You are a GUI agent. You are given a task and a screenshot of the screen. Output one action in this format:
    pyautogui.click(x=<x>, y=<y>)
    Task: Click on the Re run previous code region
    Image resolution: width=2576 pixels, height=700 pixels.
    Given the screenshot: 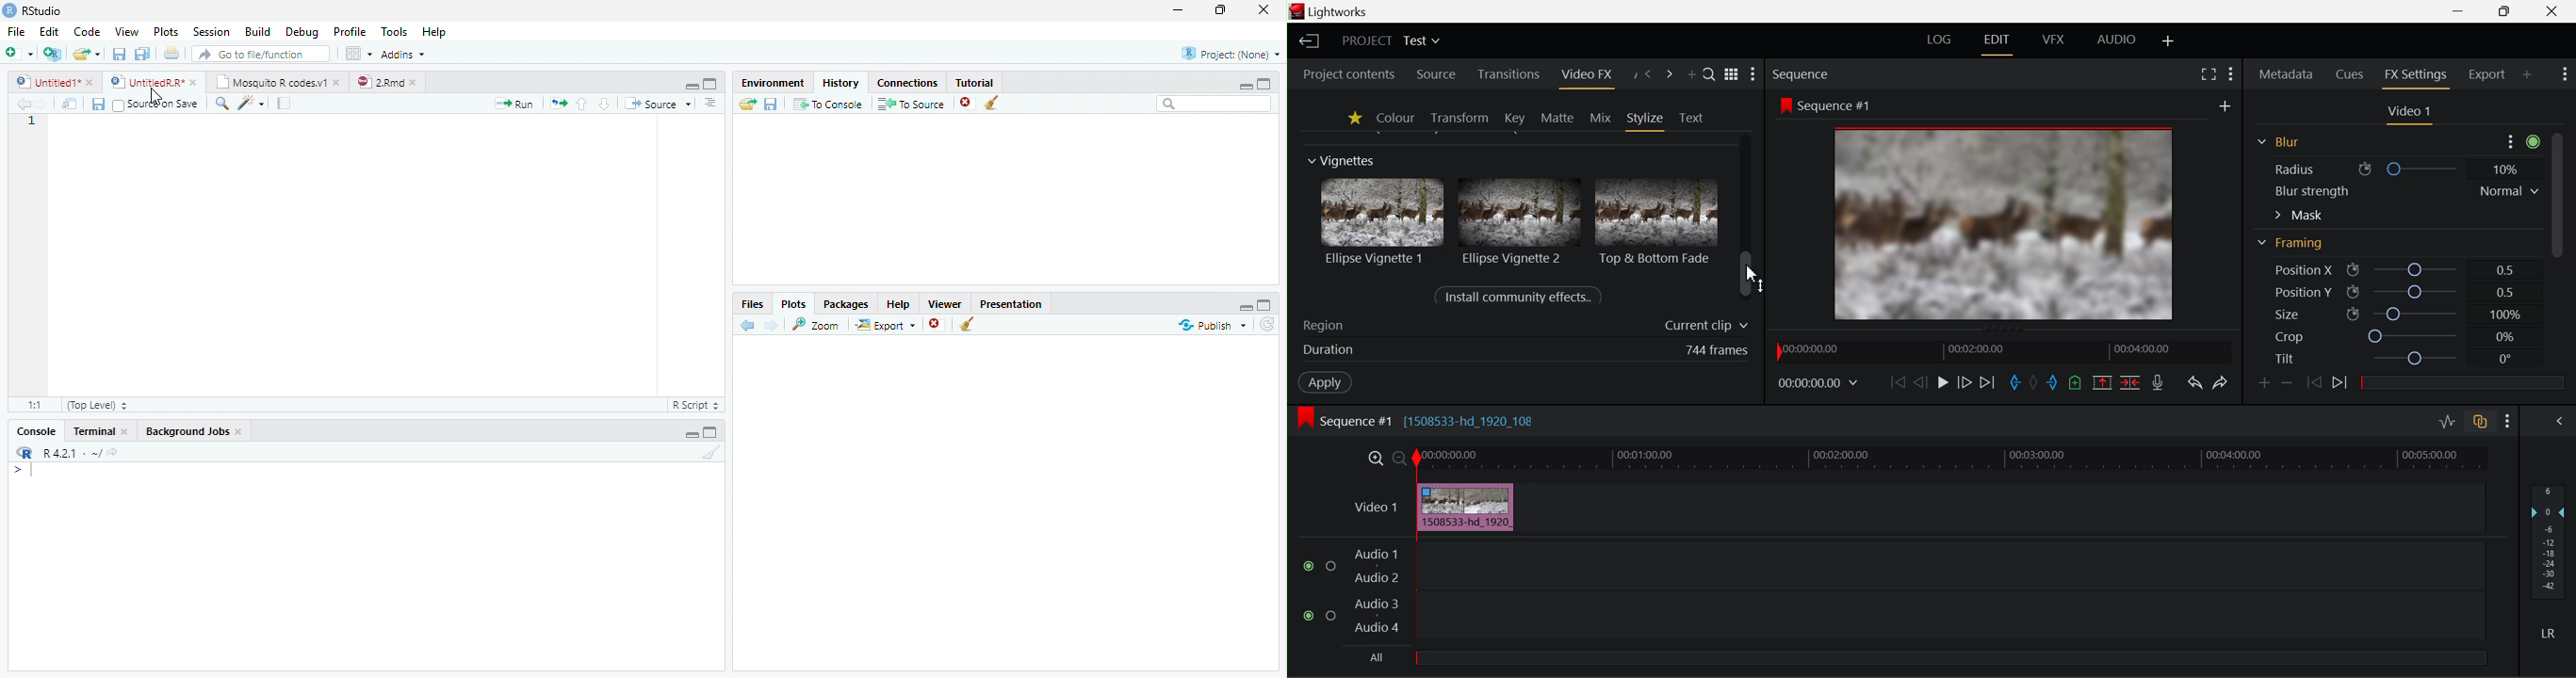 What is the action you would take?
    pyautogui.click(x=557, y=105)
    